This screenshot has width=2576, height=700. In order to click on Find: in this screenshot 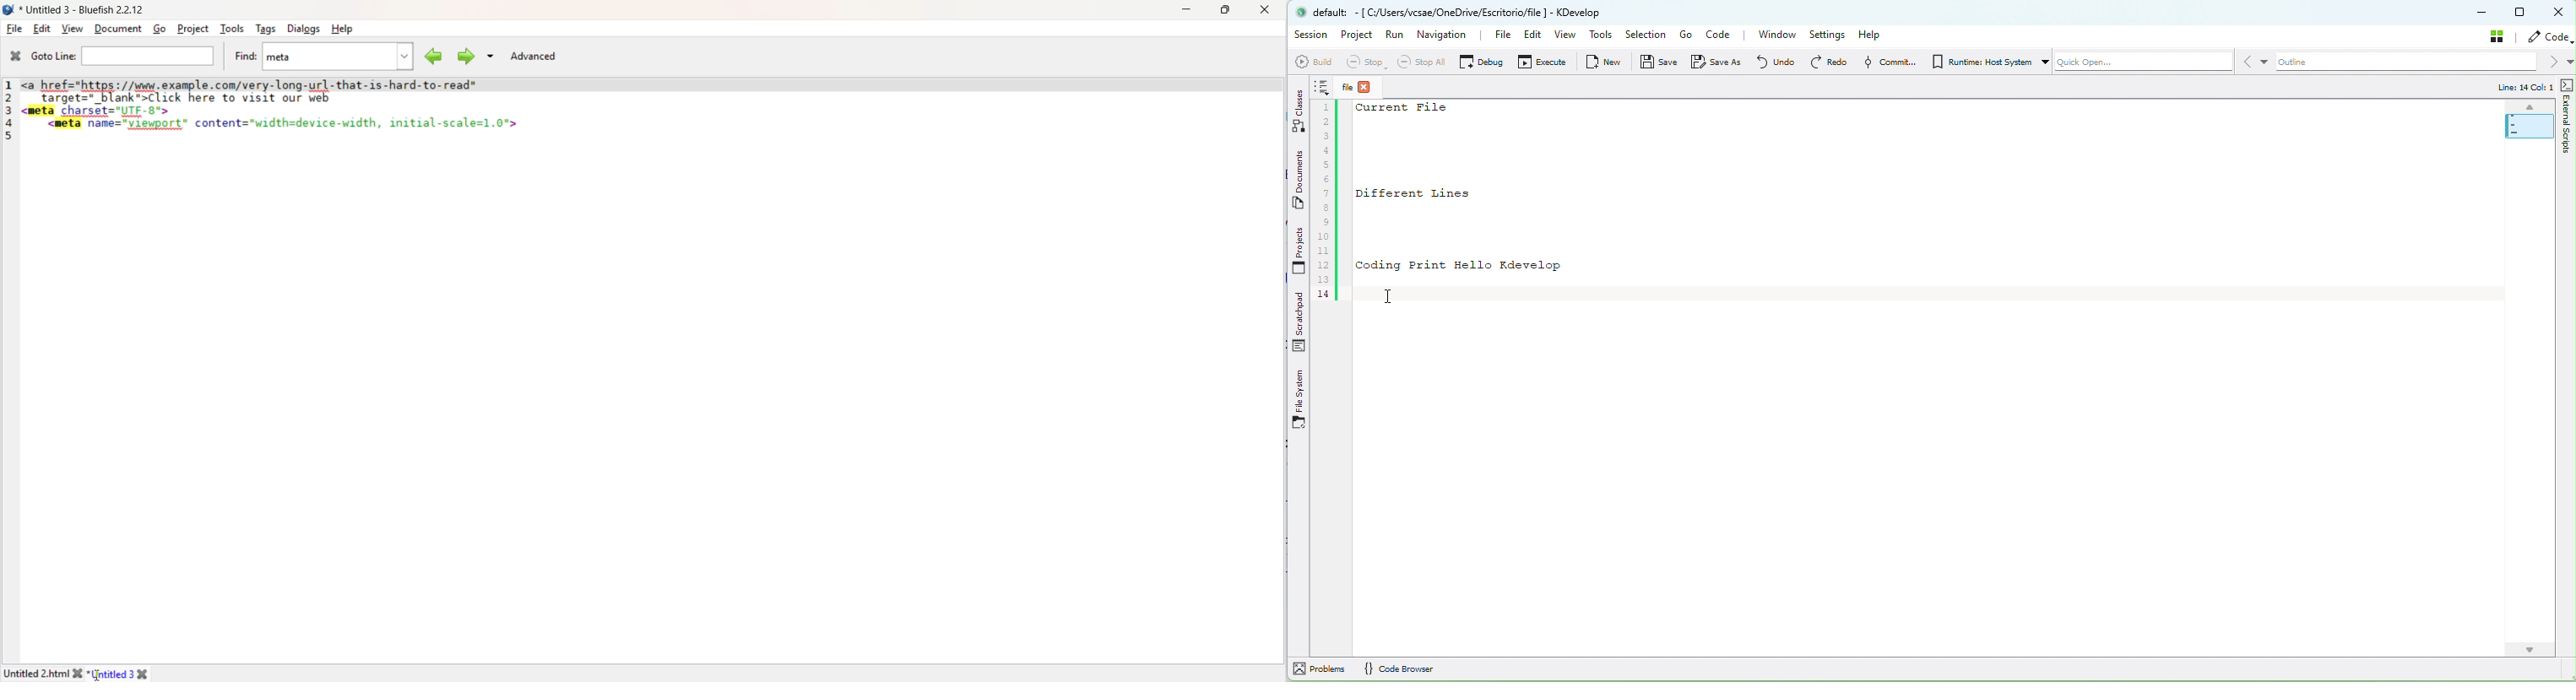, I will do `click(243, 56)`.